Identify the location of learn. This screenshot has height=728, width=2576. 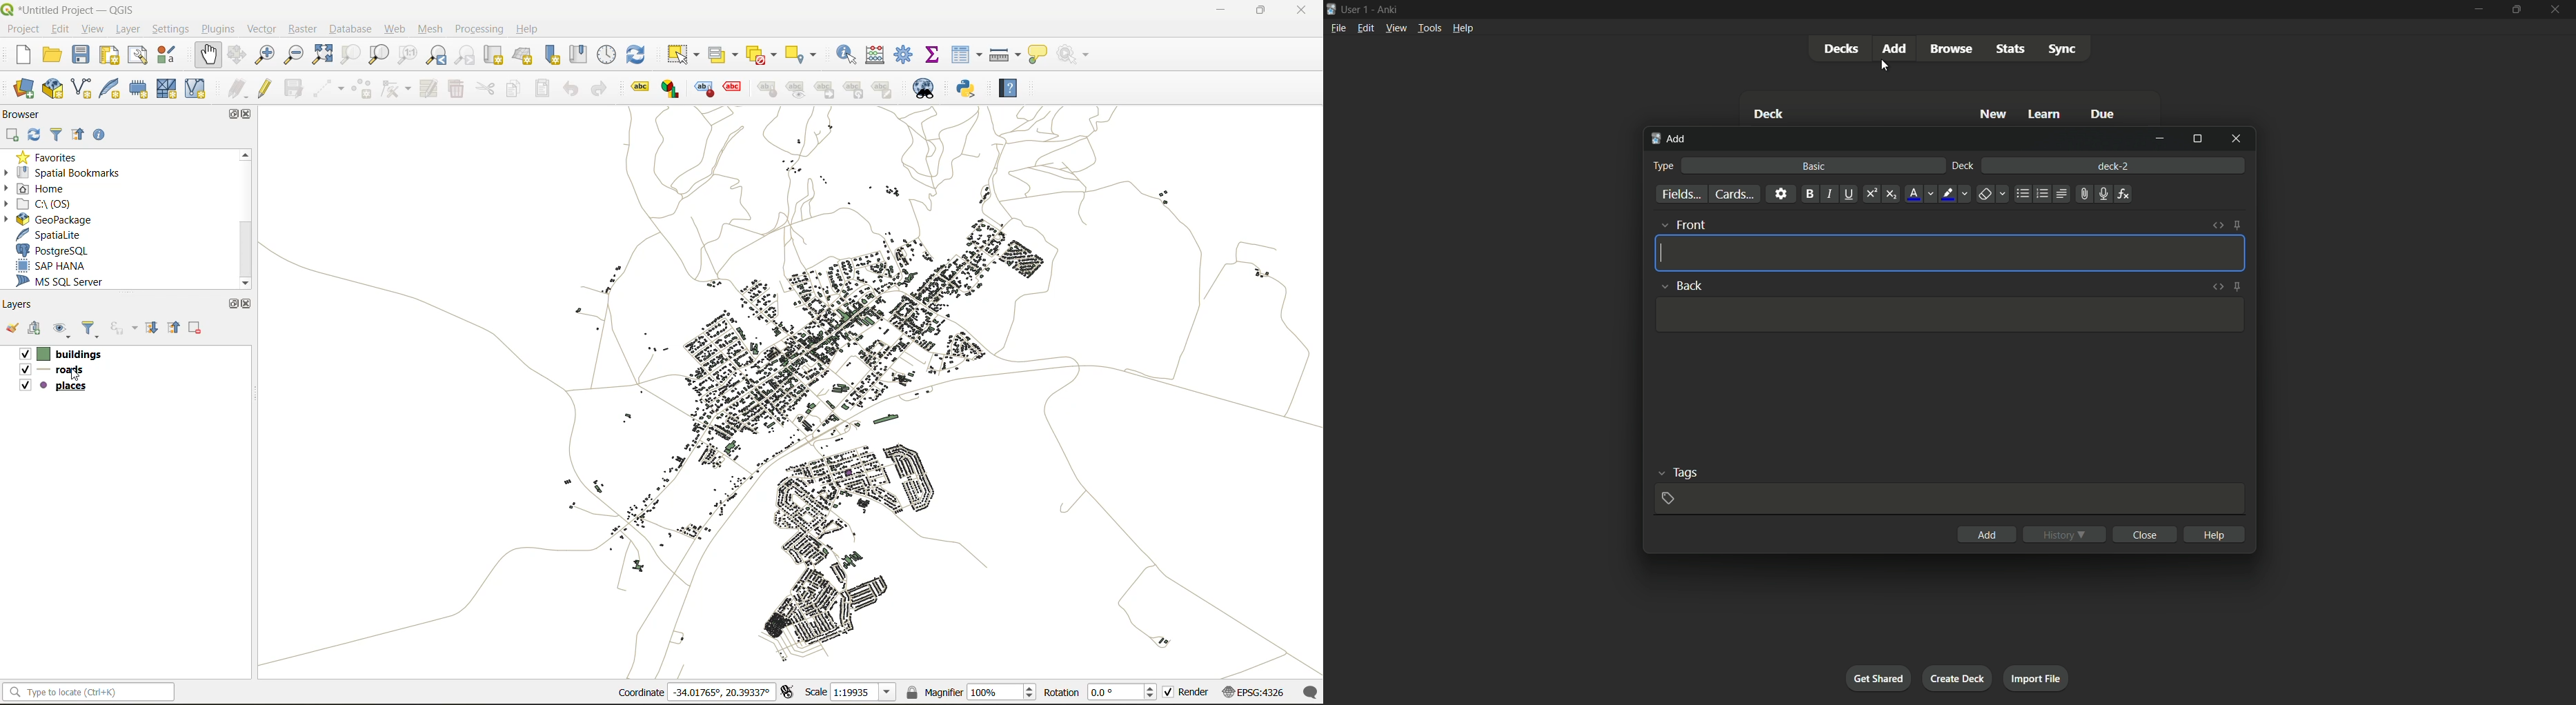
(2047, 114).